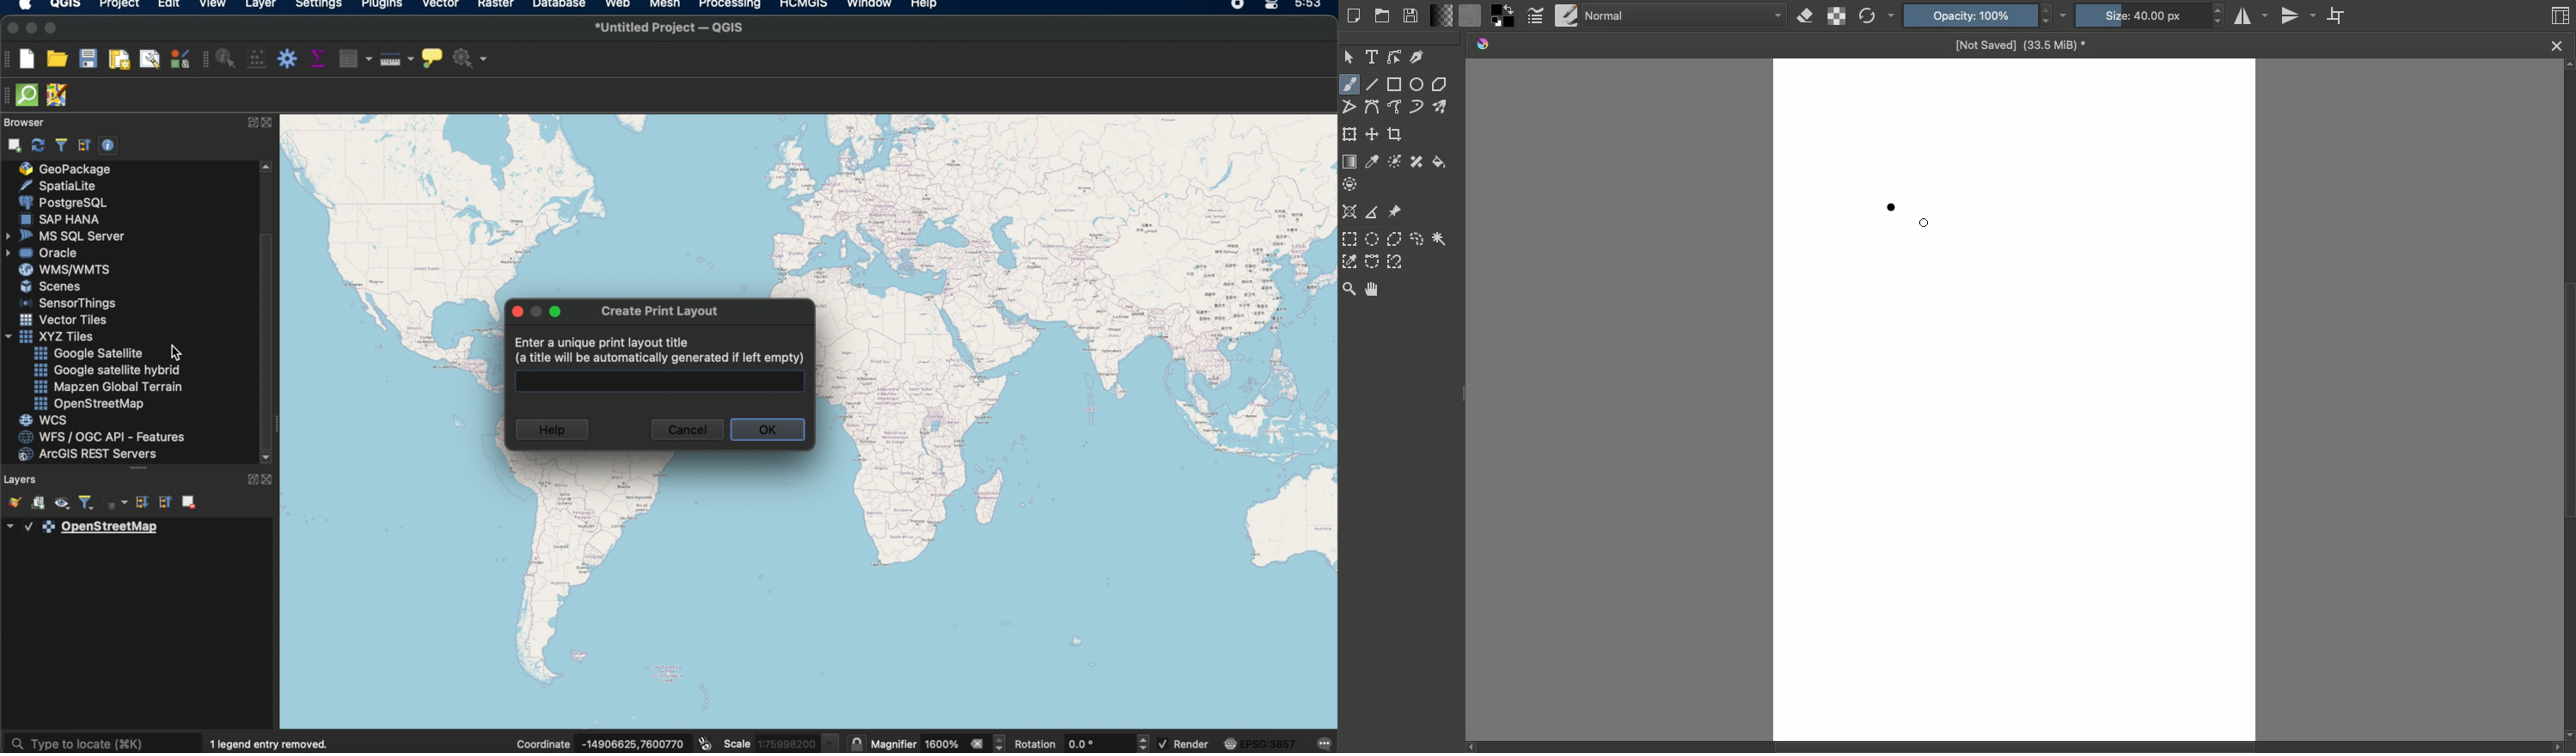 This screenshot has height=756, width=2576. I want to click on cursor, so click(1925, 223).